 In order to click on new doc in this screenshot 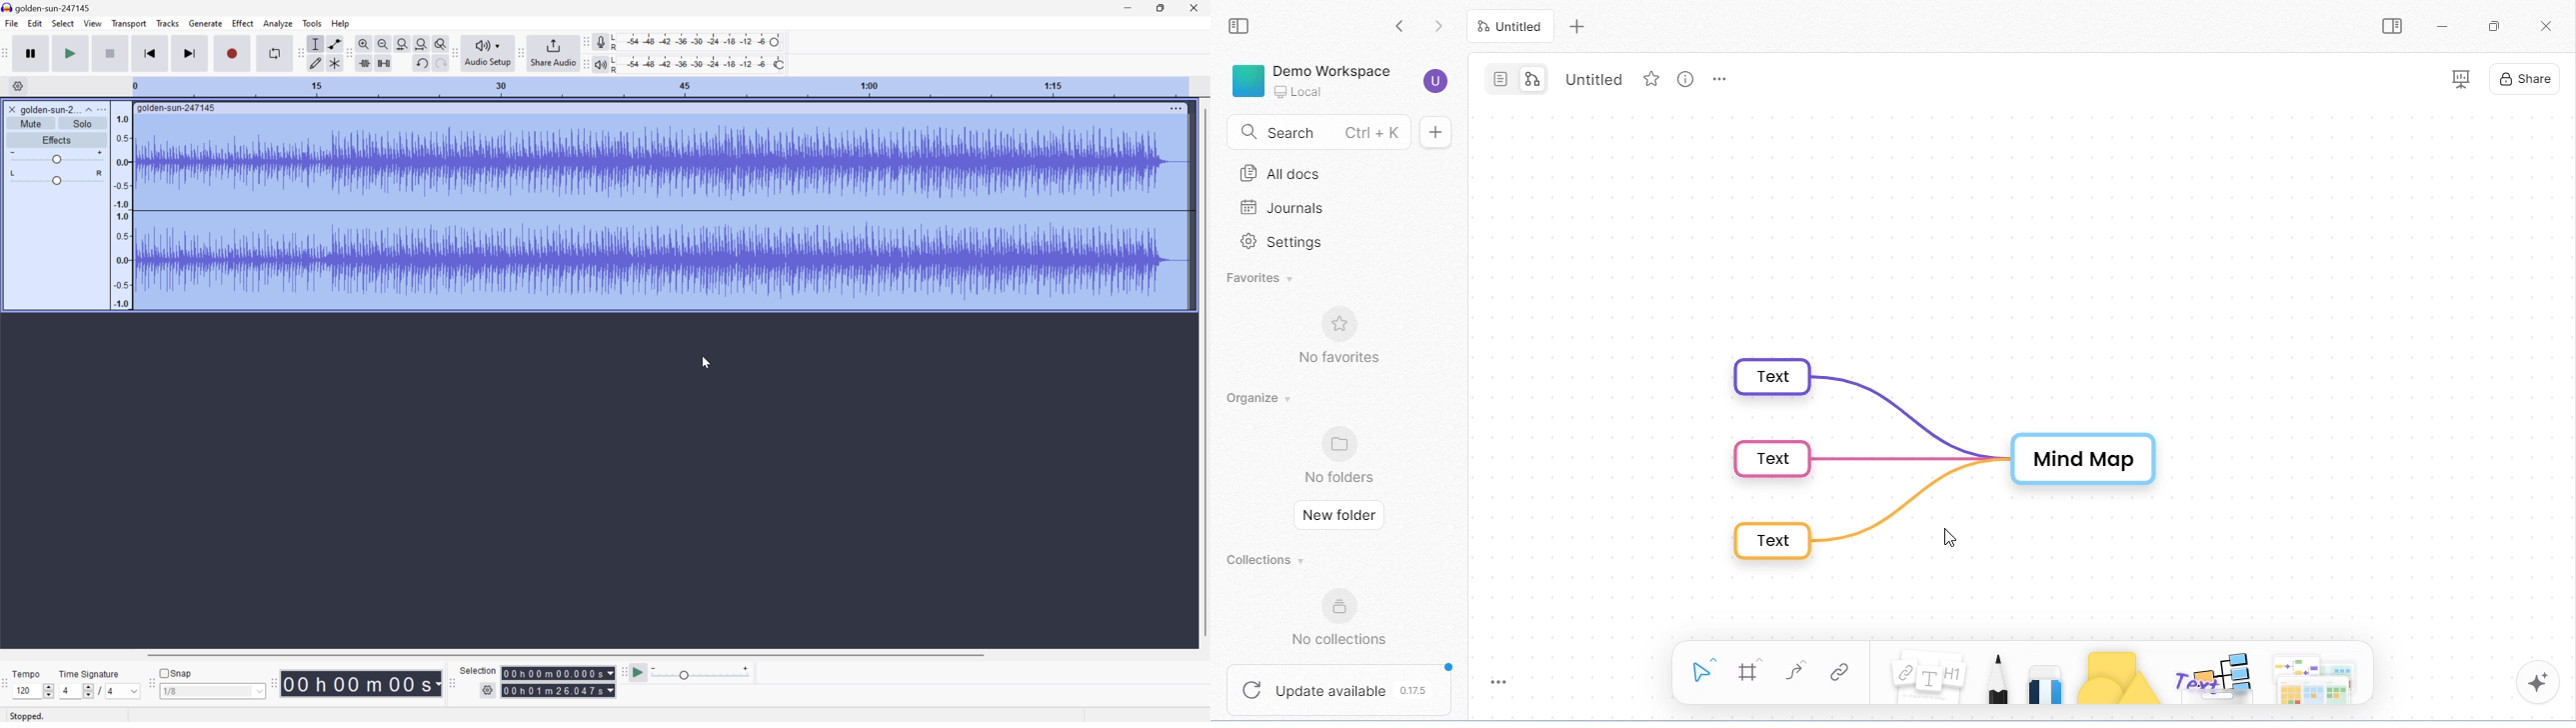, I will do `click(1437, 132)`.